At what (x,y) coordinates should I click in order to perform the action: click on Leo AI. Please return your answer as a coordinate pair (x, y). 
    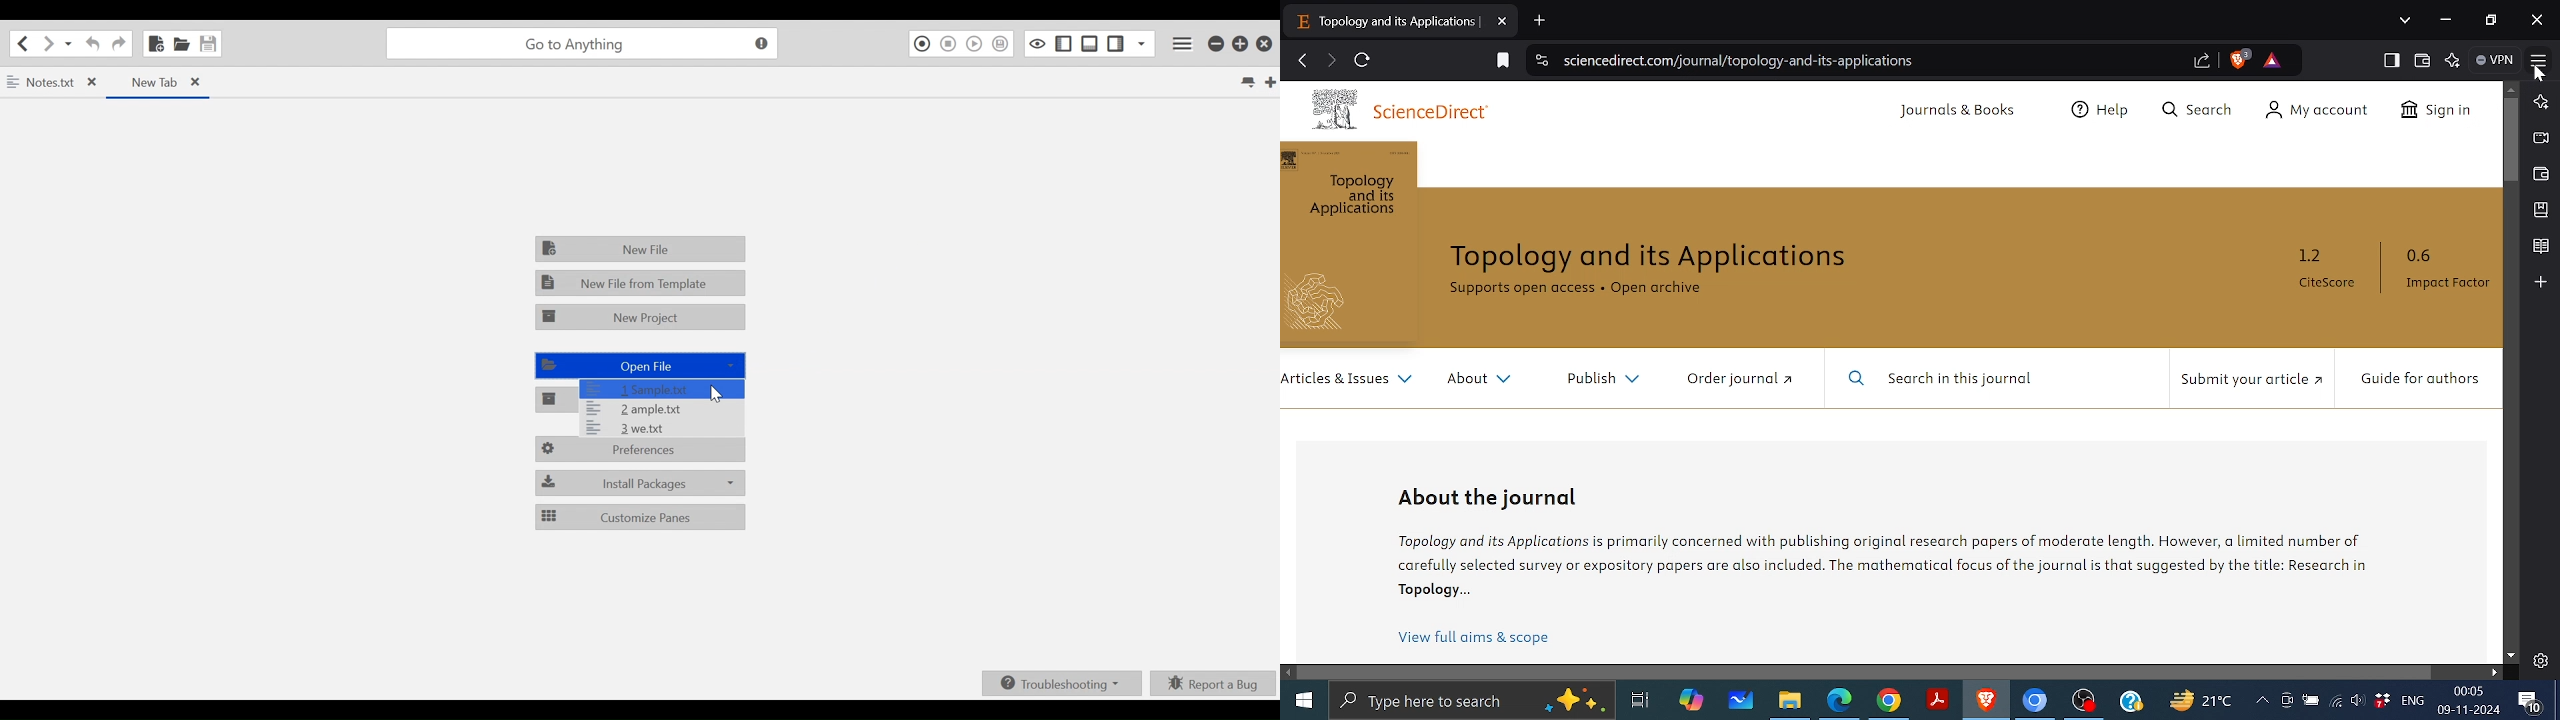
    Looking at the image, I should click on (2454, 60).